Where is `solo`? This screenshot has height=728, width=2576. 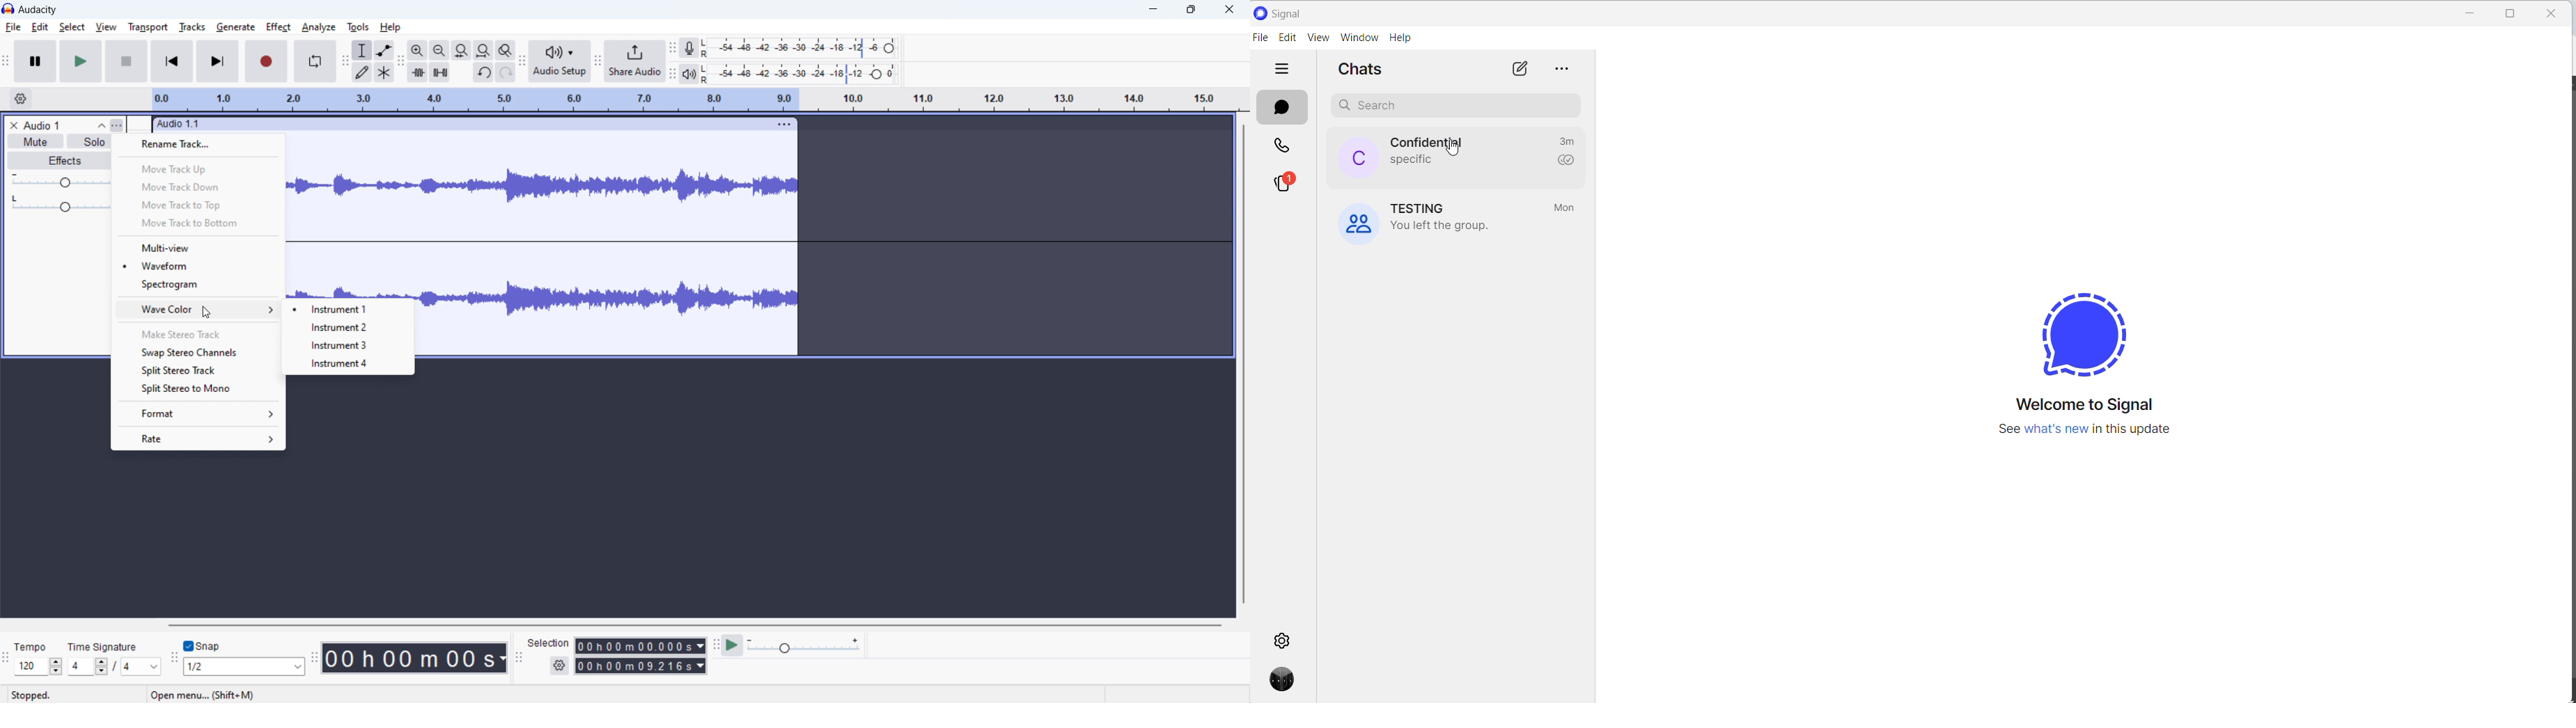
solo is located at coordinates (87, 141).